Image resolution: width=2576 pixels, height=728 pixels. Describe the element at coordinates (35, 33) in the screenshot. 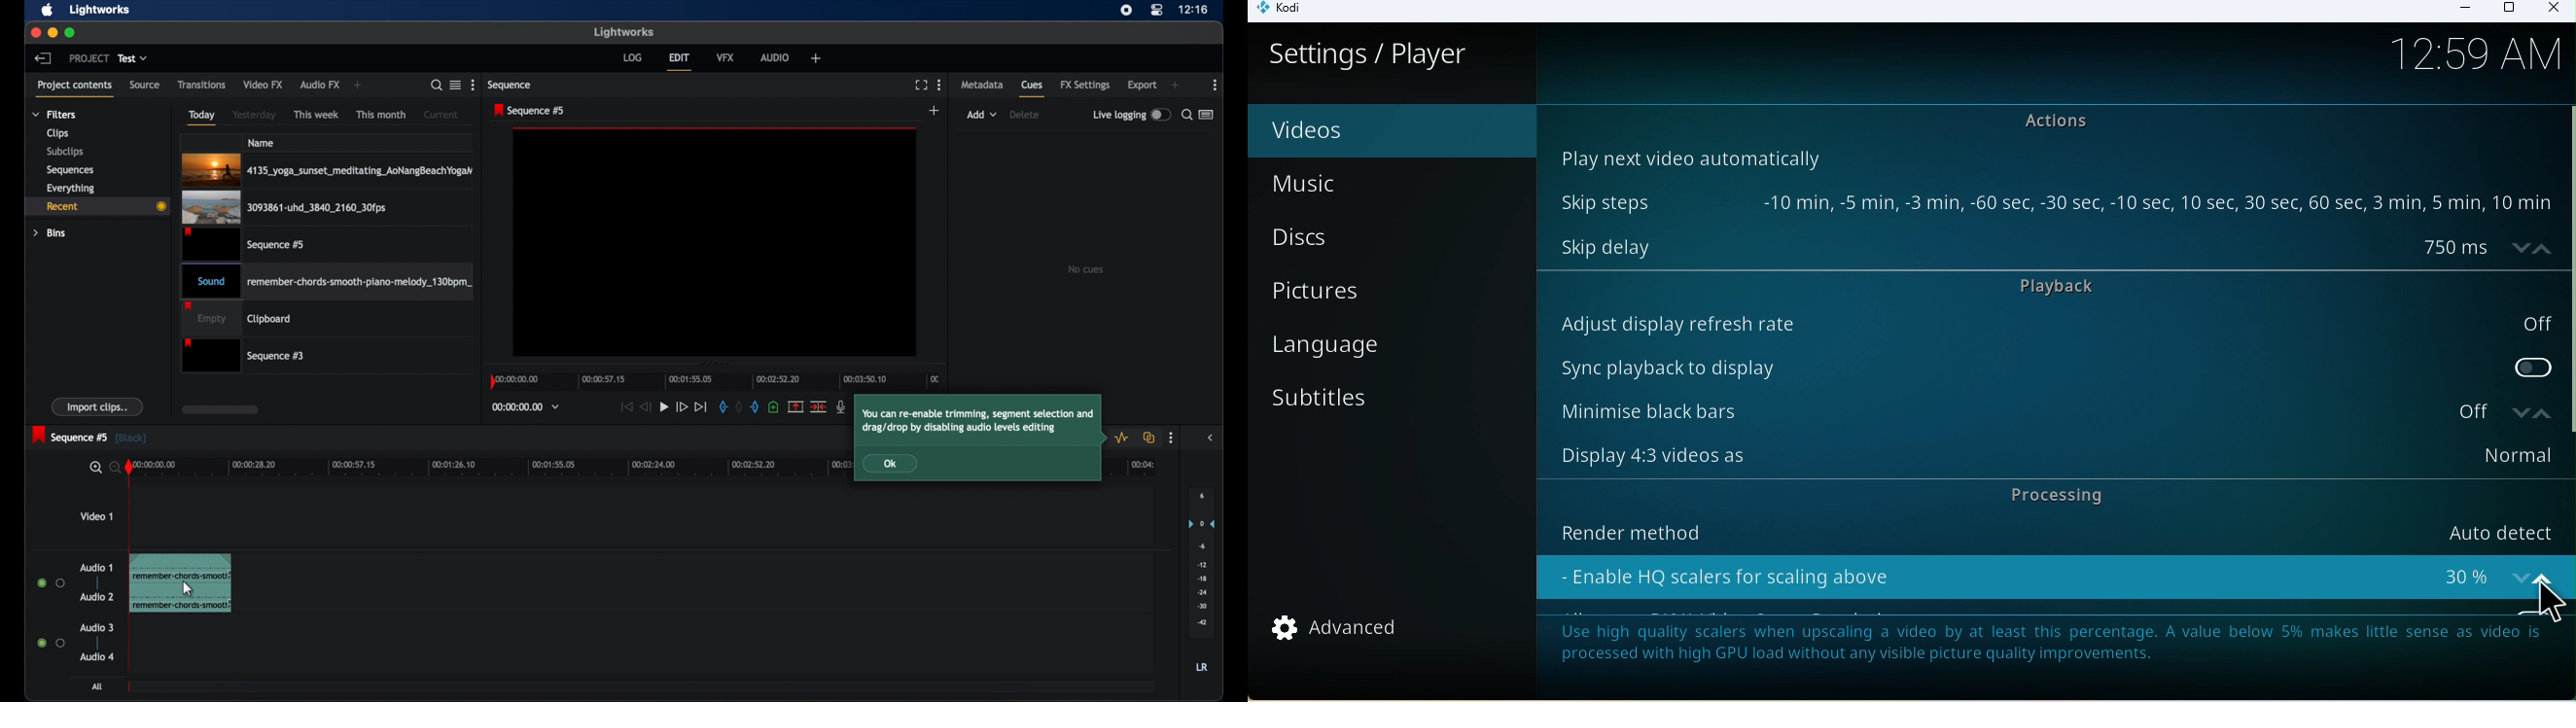

I see `close` at that location.